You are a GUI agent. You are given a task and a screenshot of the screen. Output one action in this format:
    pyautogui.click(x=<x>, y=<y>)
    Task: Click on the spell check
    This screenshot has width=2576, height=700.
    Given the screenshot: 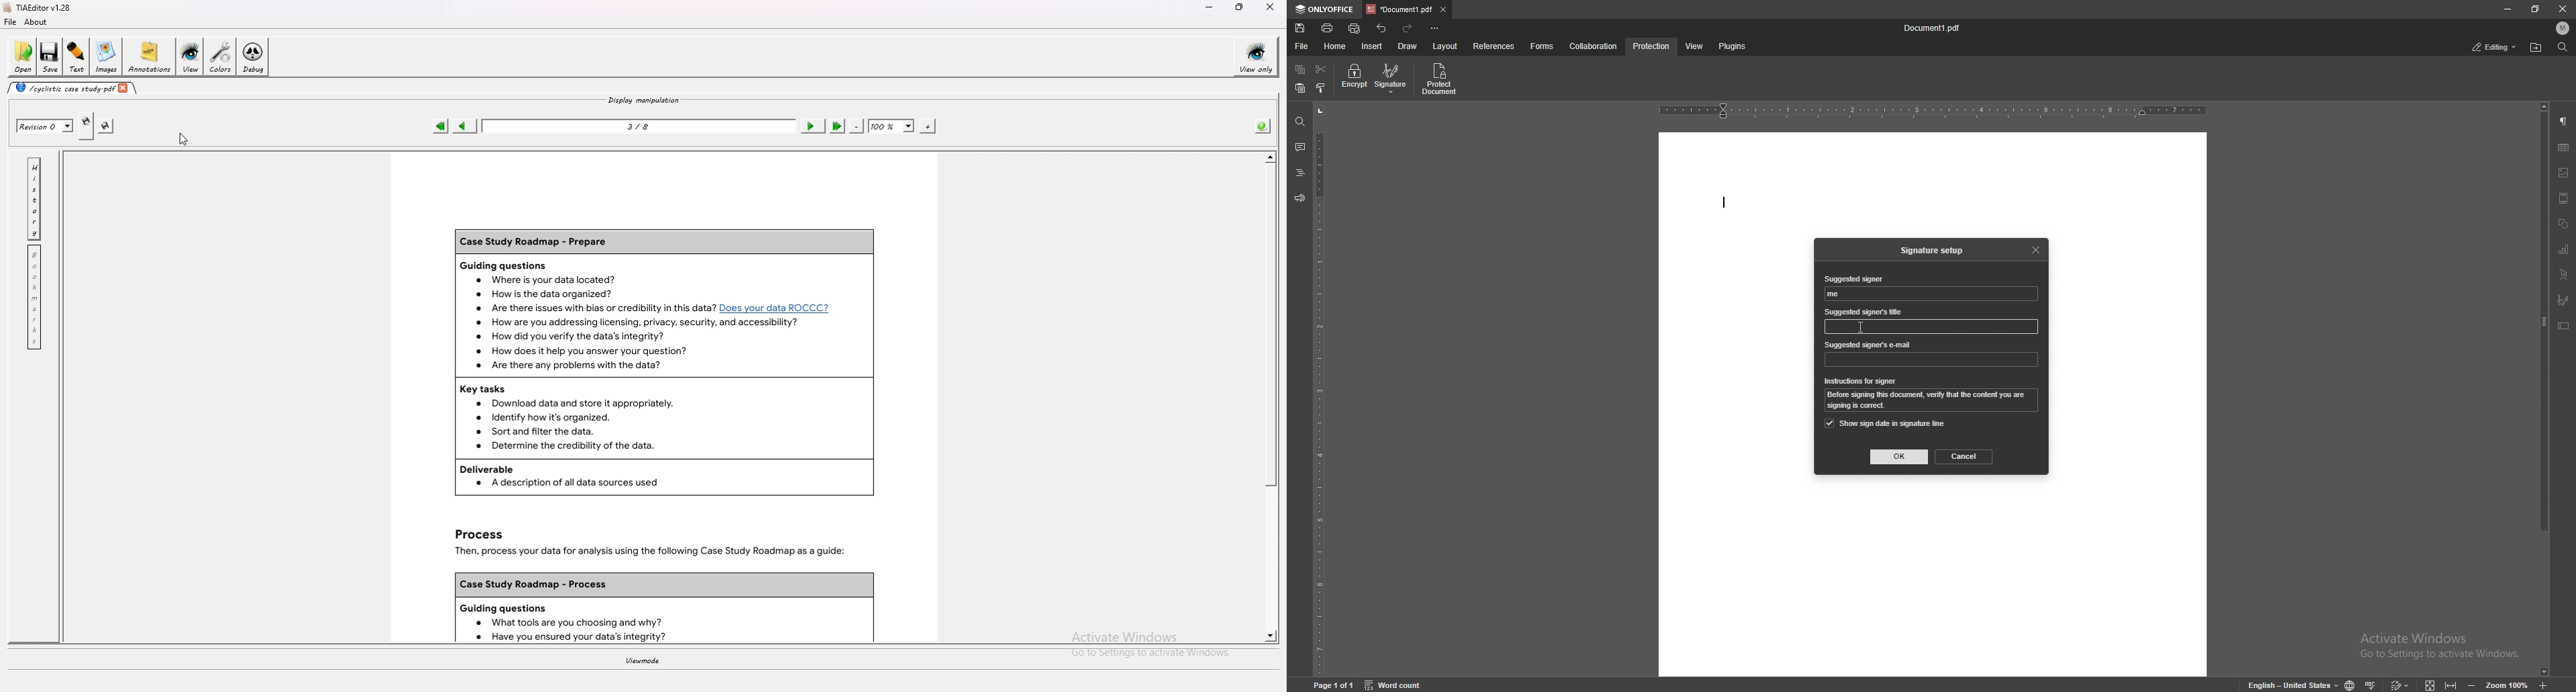 What is the action you would take?
    pyautogui.click(x=2372, y=682)
    